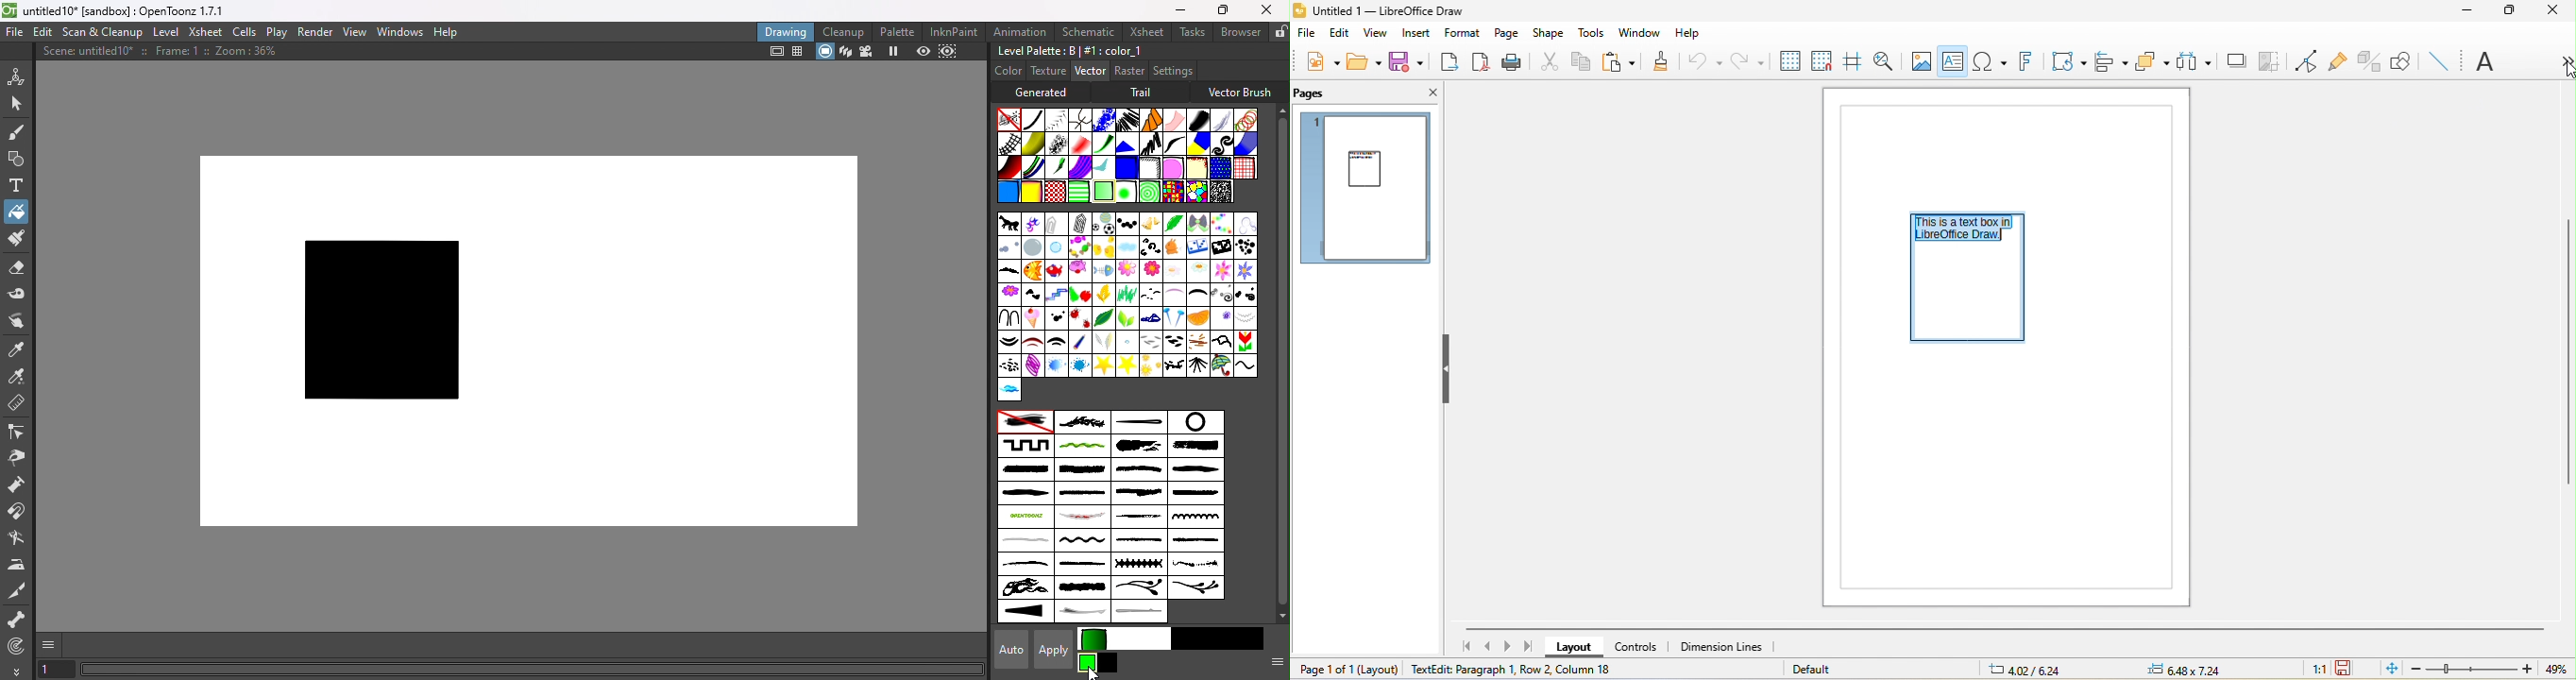 This screenshot has height=700, width=2576. Describe the element at coordinates (1411, 64) in the screenshot. I see `save` at that location.